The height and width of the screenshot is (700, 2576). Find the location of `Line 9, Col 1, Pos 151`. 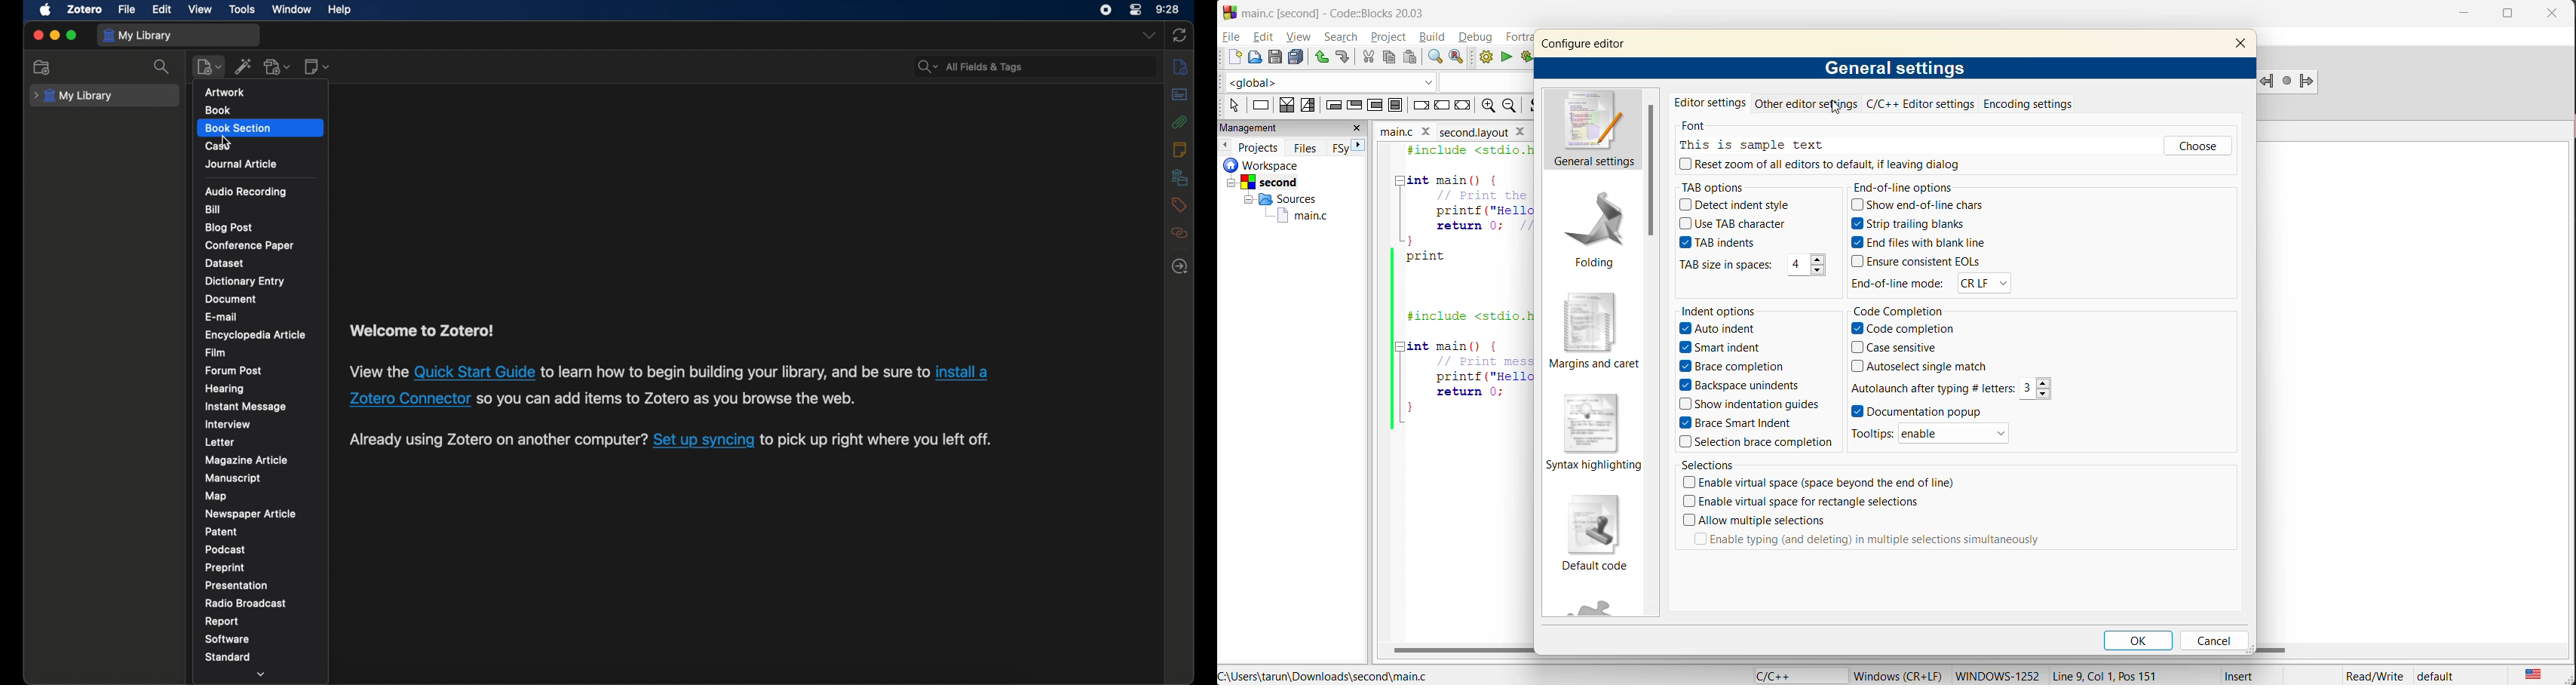

Line 9, Col 1, Pos 151 is located at coordinates (2118, 672).